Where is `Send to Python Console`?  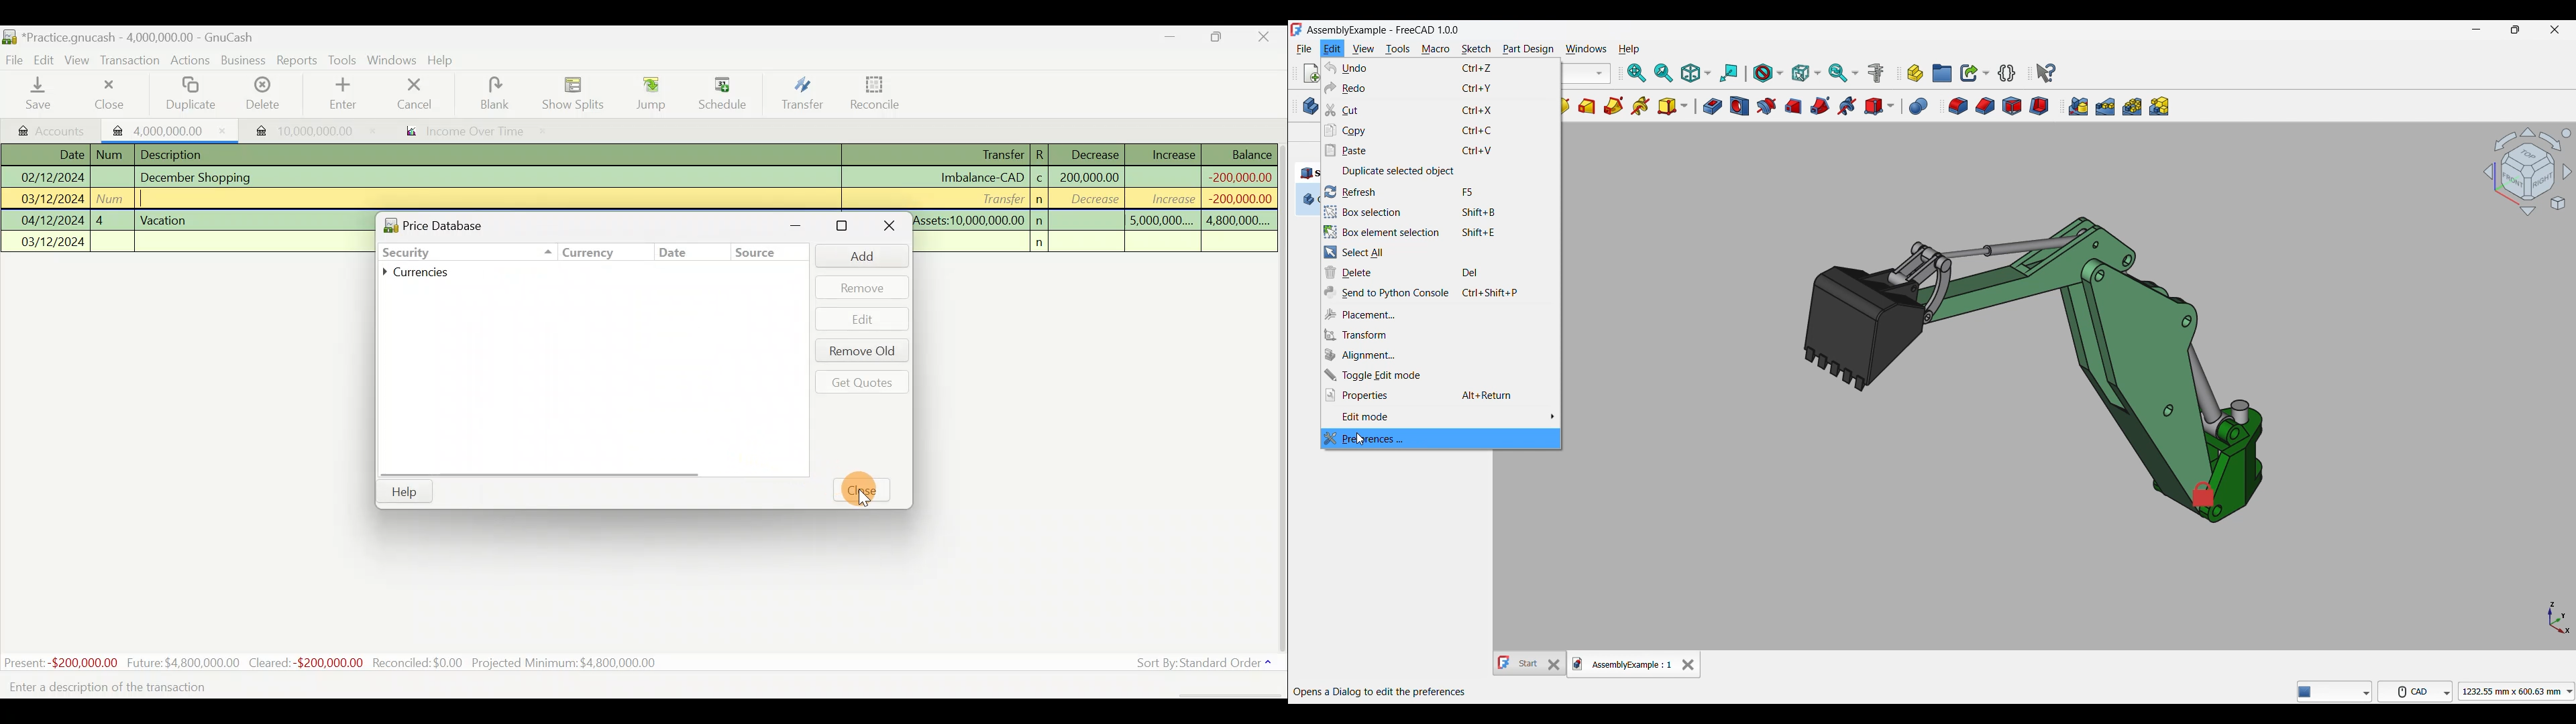 Send to Python Console is located at coordinates (1441, 293).